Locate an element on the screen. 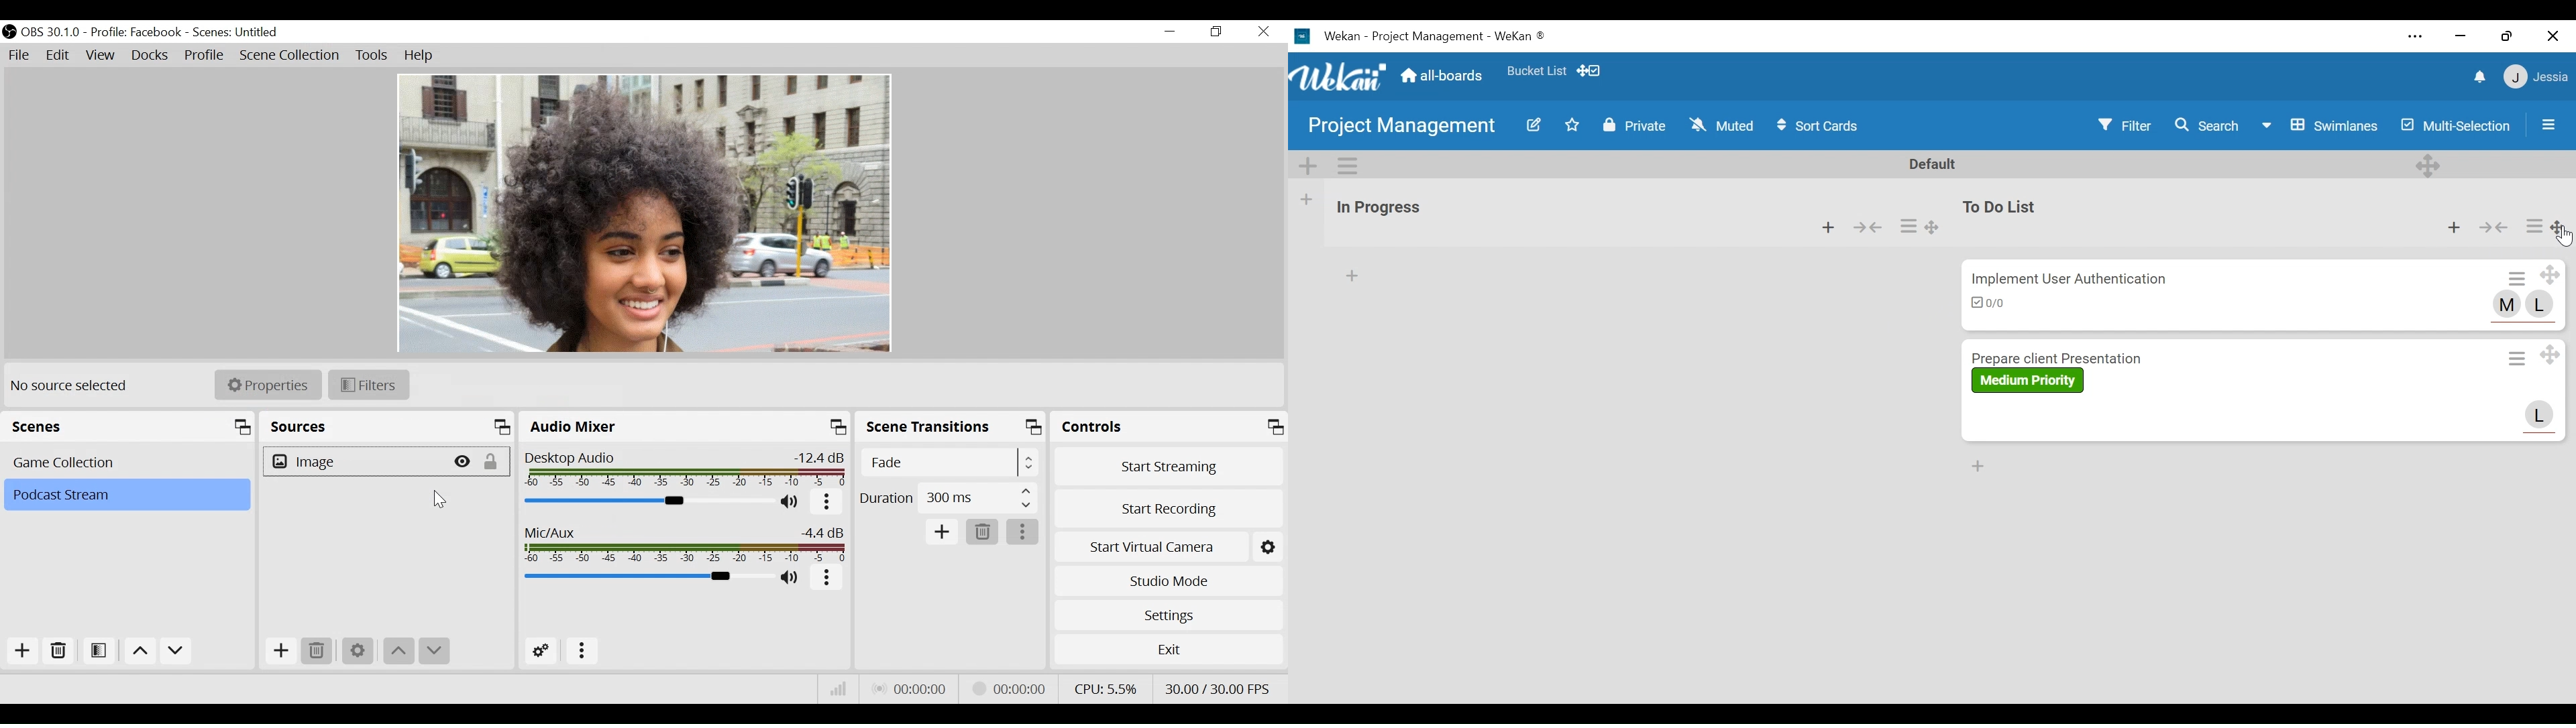 The width and height of the screenshot is (2576, 728). Card Actions is located at coordinates (2518, 277).